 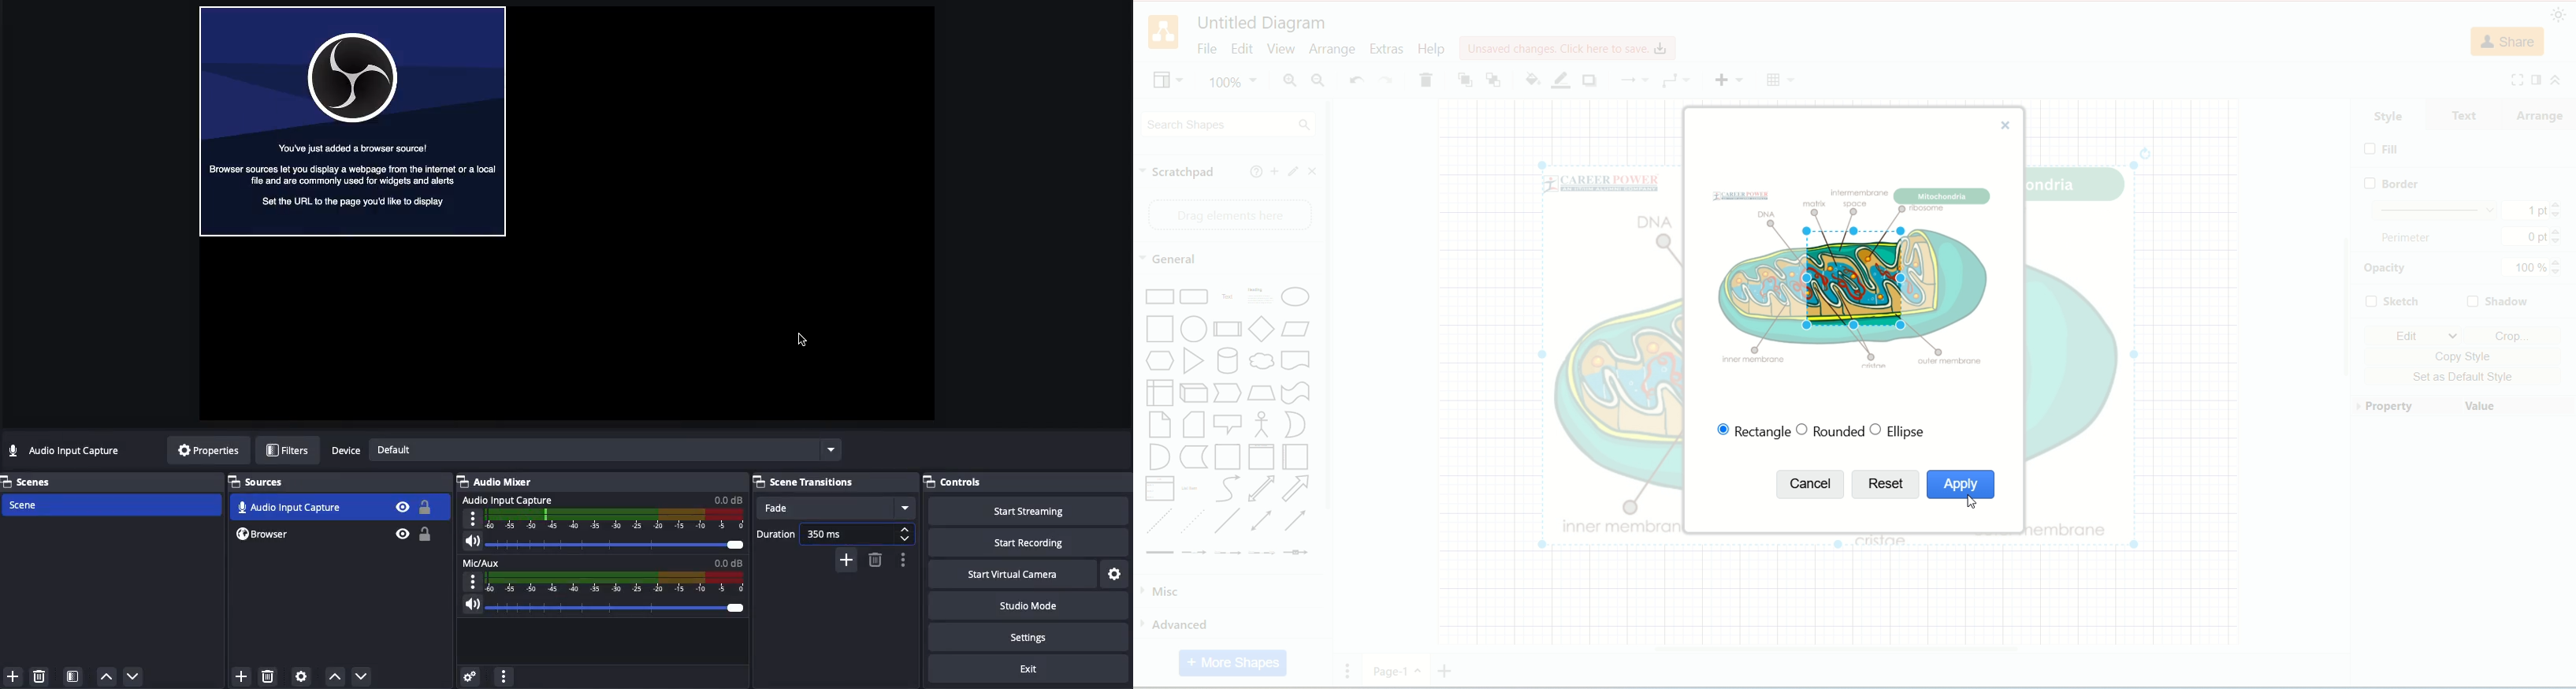 What do you see at coordinates (2545, 113) in the screenshot?
I see `arrange` at bounding box center [2545, 113].